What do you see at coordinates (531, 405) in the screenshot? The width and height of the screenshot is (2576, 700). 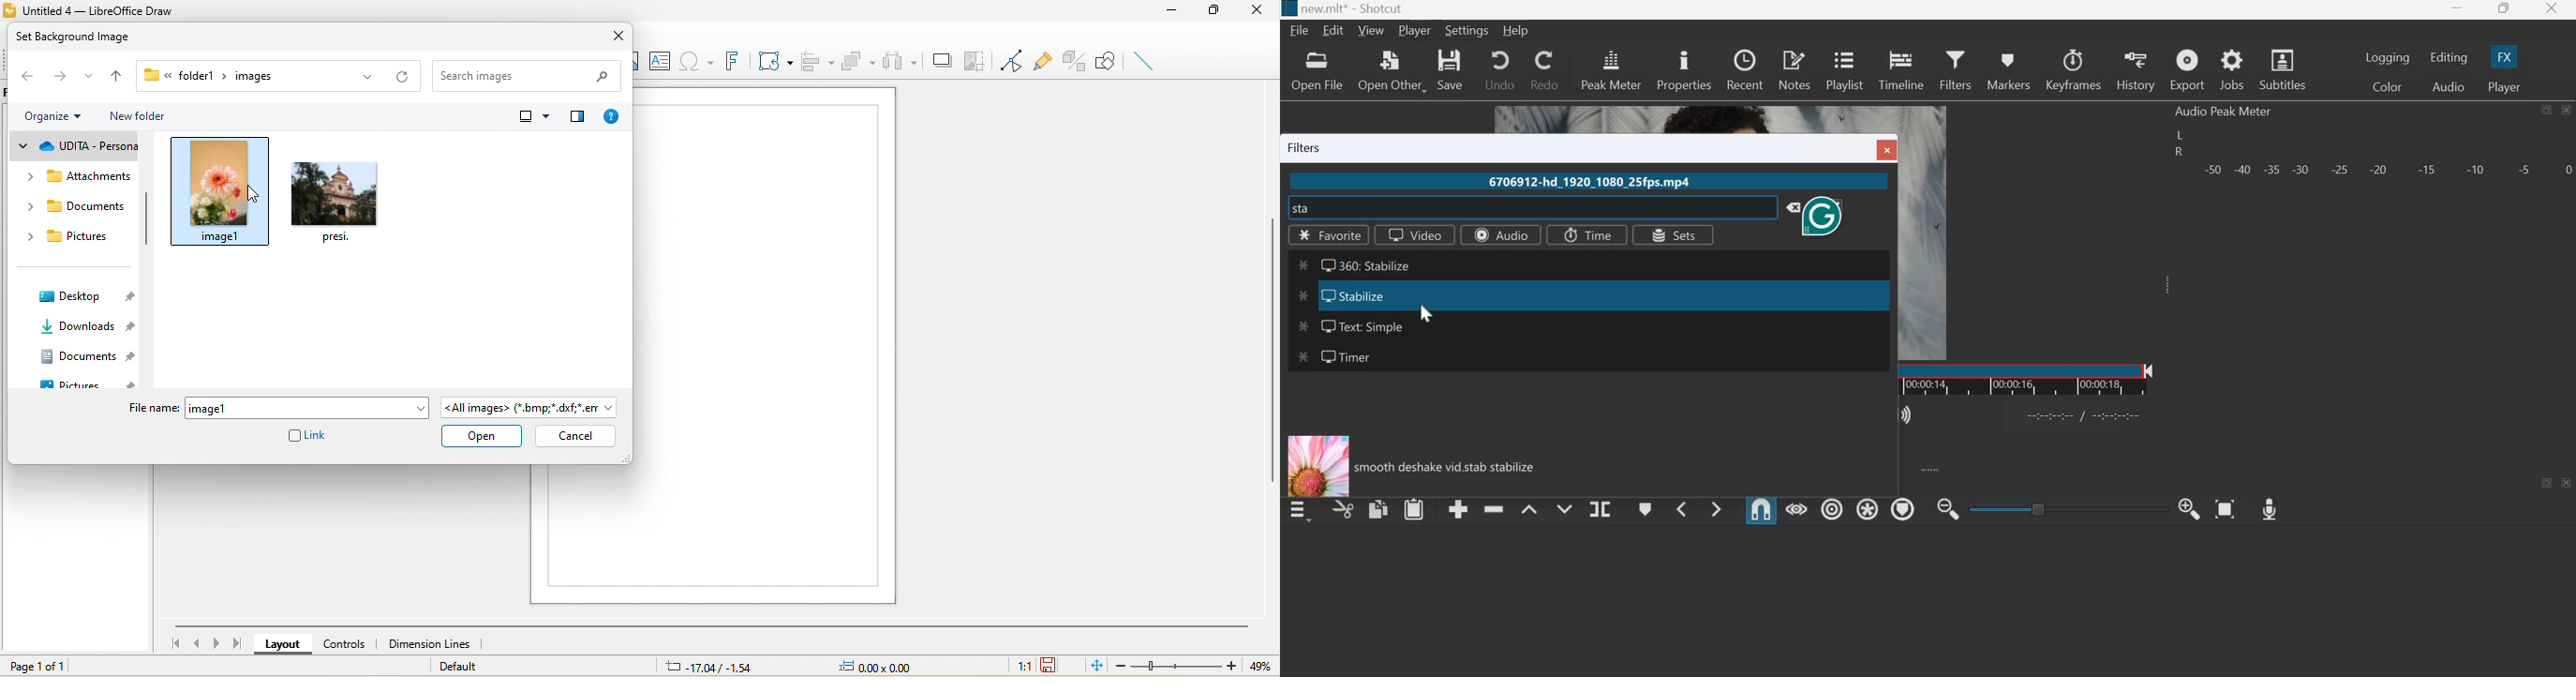 I see `all images` at bounding box center [531, 405].